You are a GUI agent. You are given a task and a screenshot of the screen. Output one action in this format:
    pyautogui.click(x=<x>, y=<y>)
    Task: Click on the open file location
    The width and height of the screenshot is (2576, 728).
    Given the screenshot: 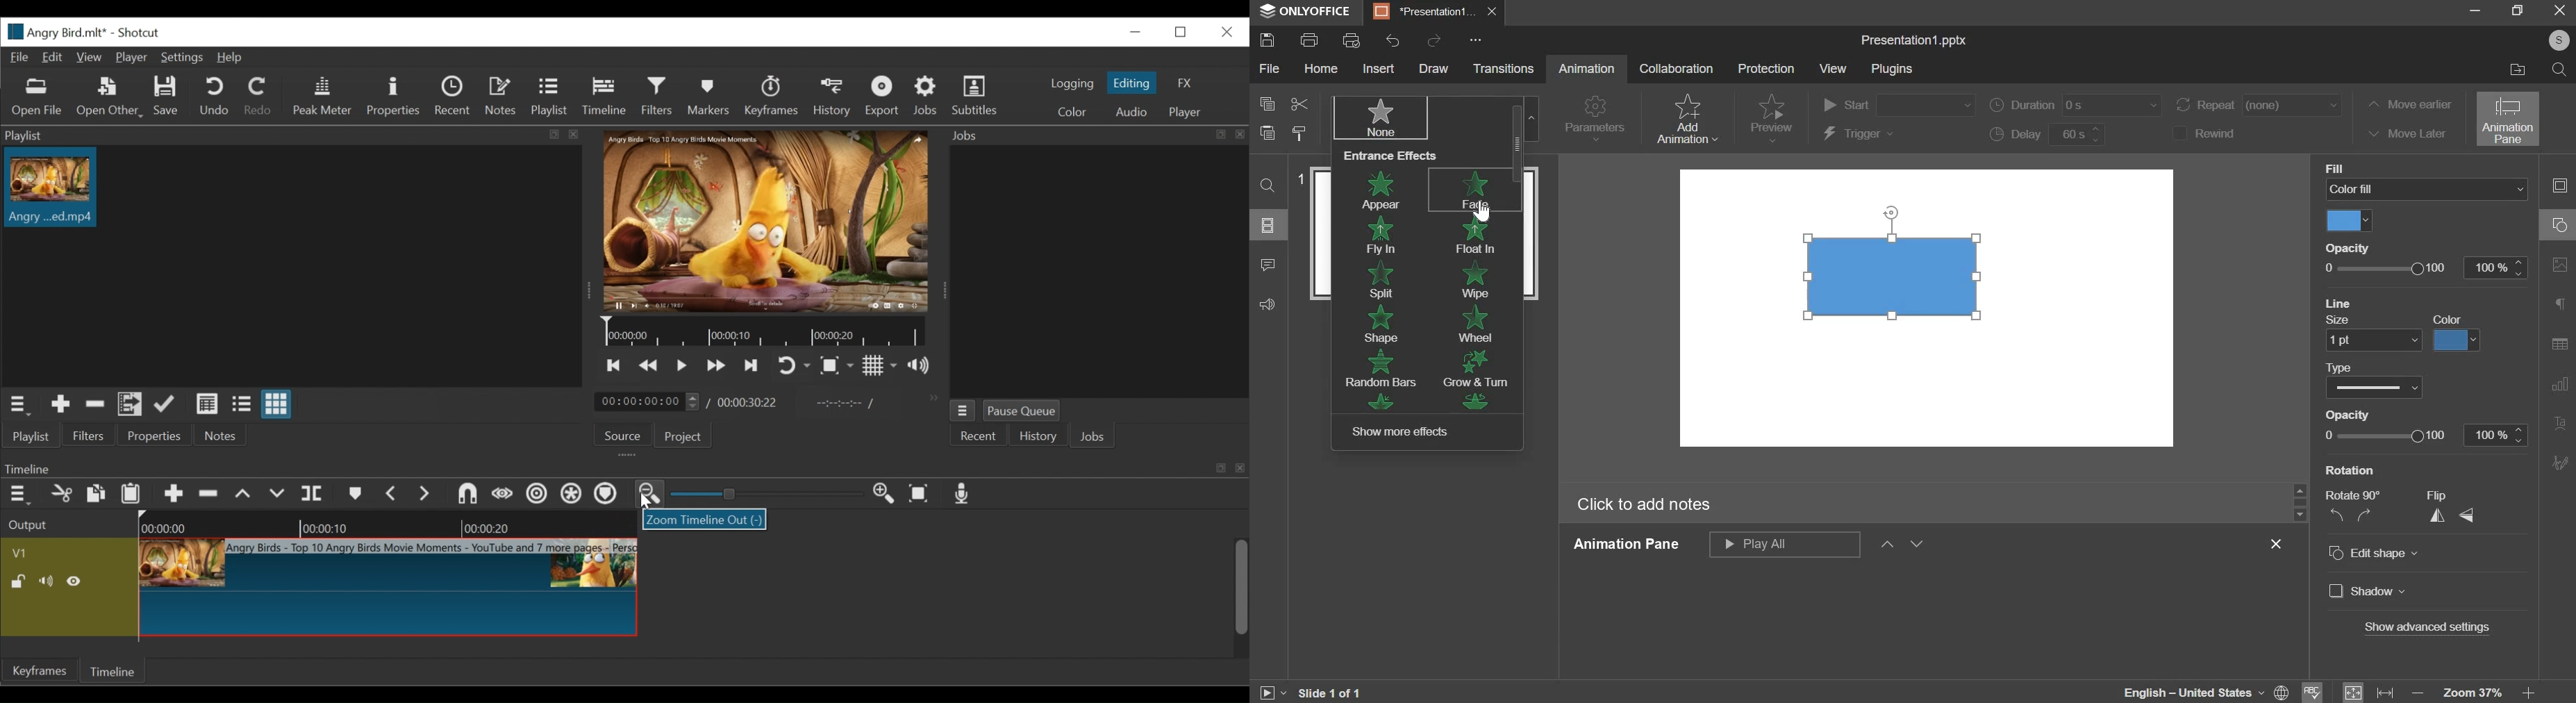 What is the action you would take?
    pyautogui.click(x=2513, y=72)
    